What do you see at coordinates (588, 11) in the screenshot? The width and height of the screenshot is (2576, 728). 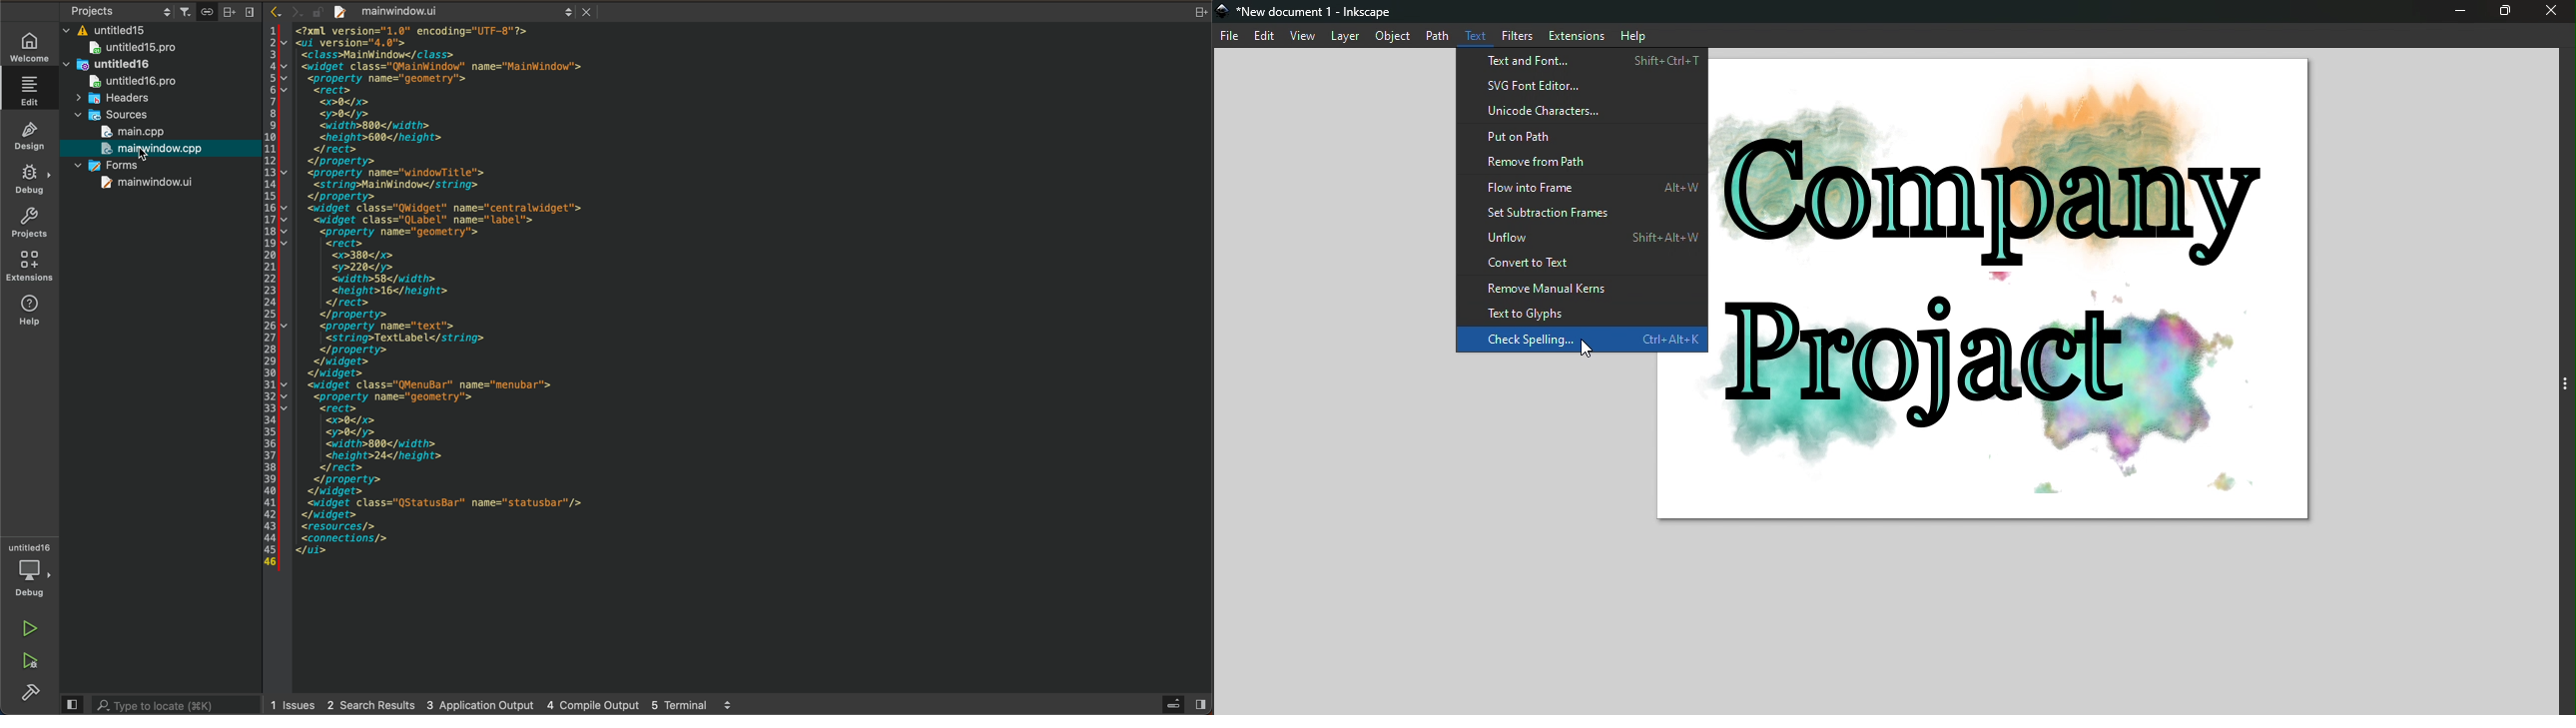 I see `close` at bounding box center [588, 11].